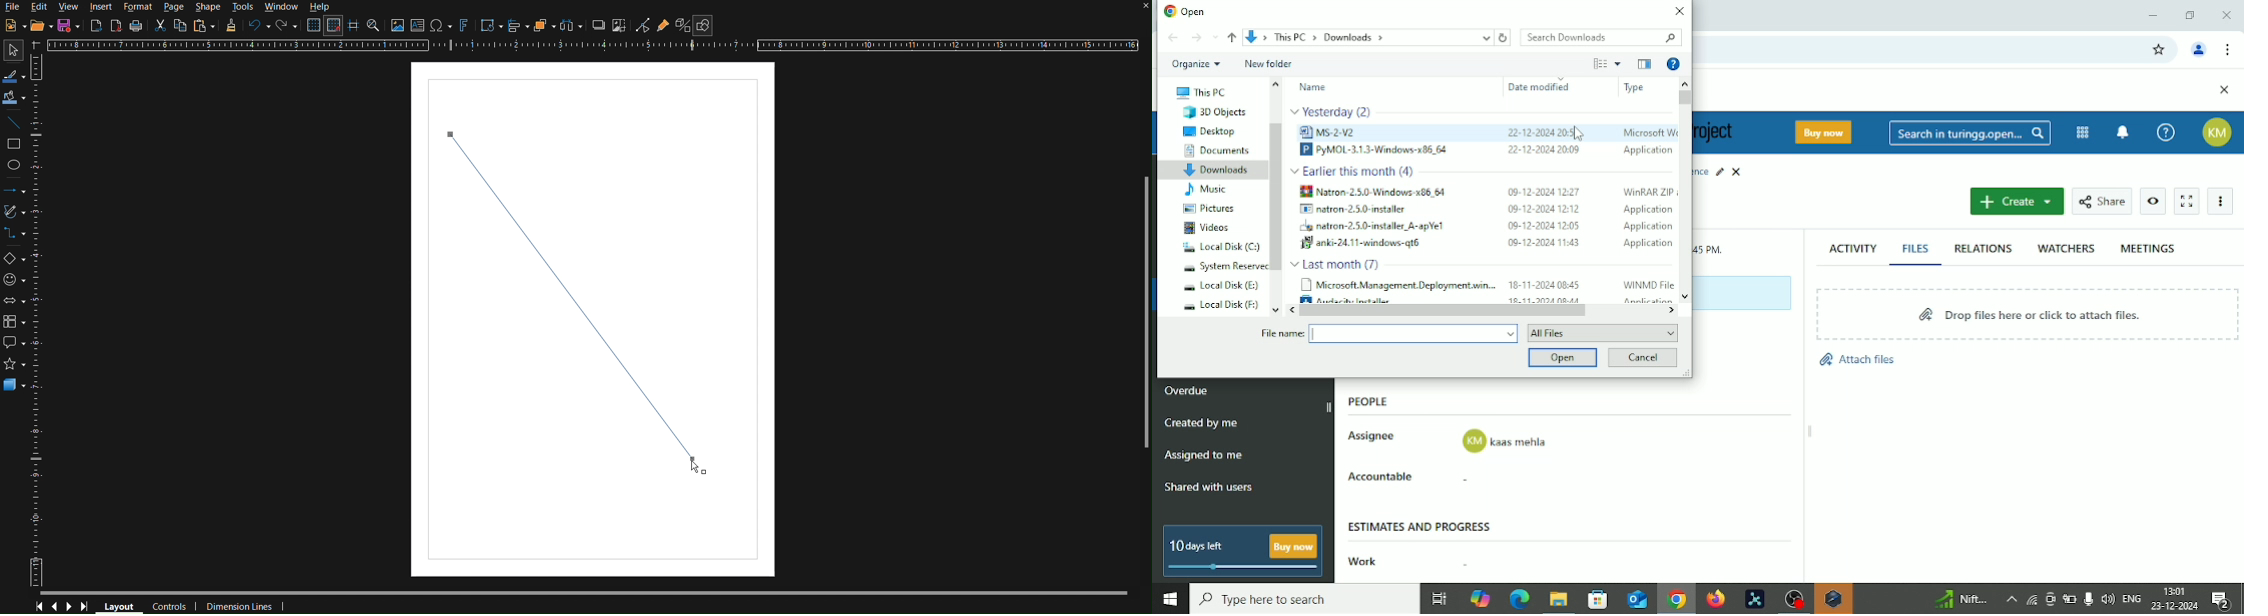 Image resolution: width=2268 pixels, height=616 pixels. I want to click on Accountable, so click(1388, 477).